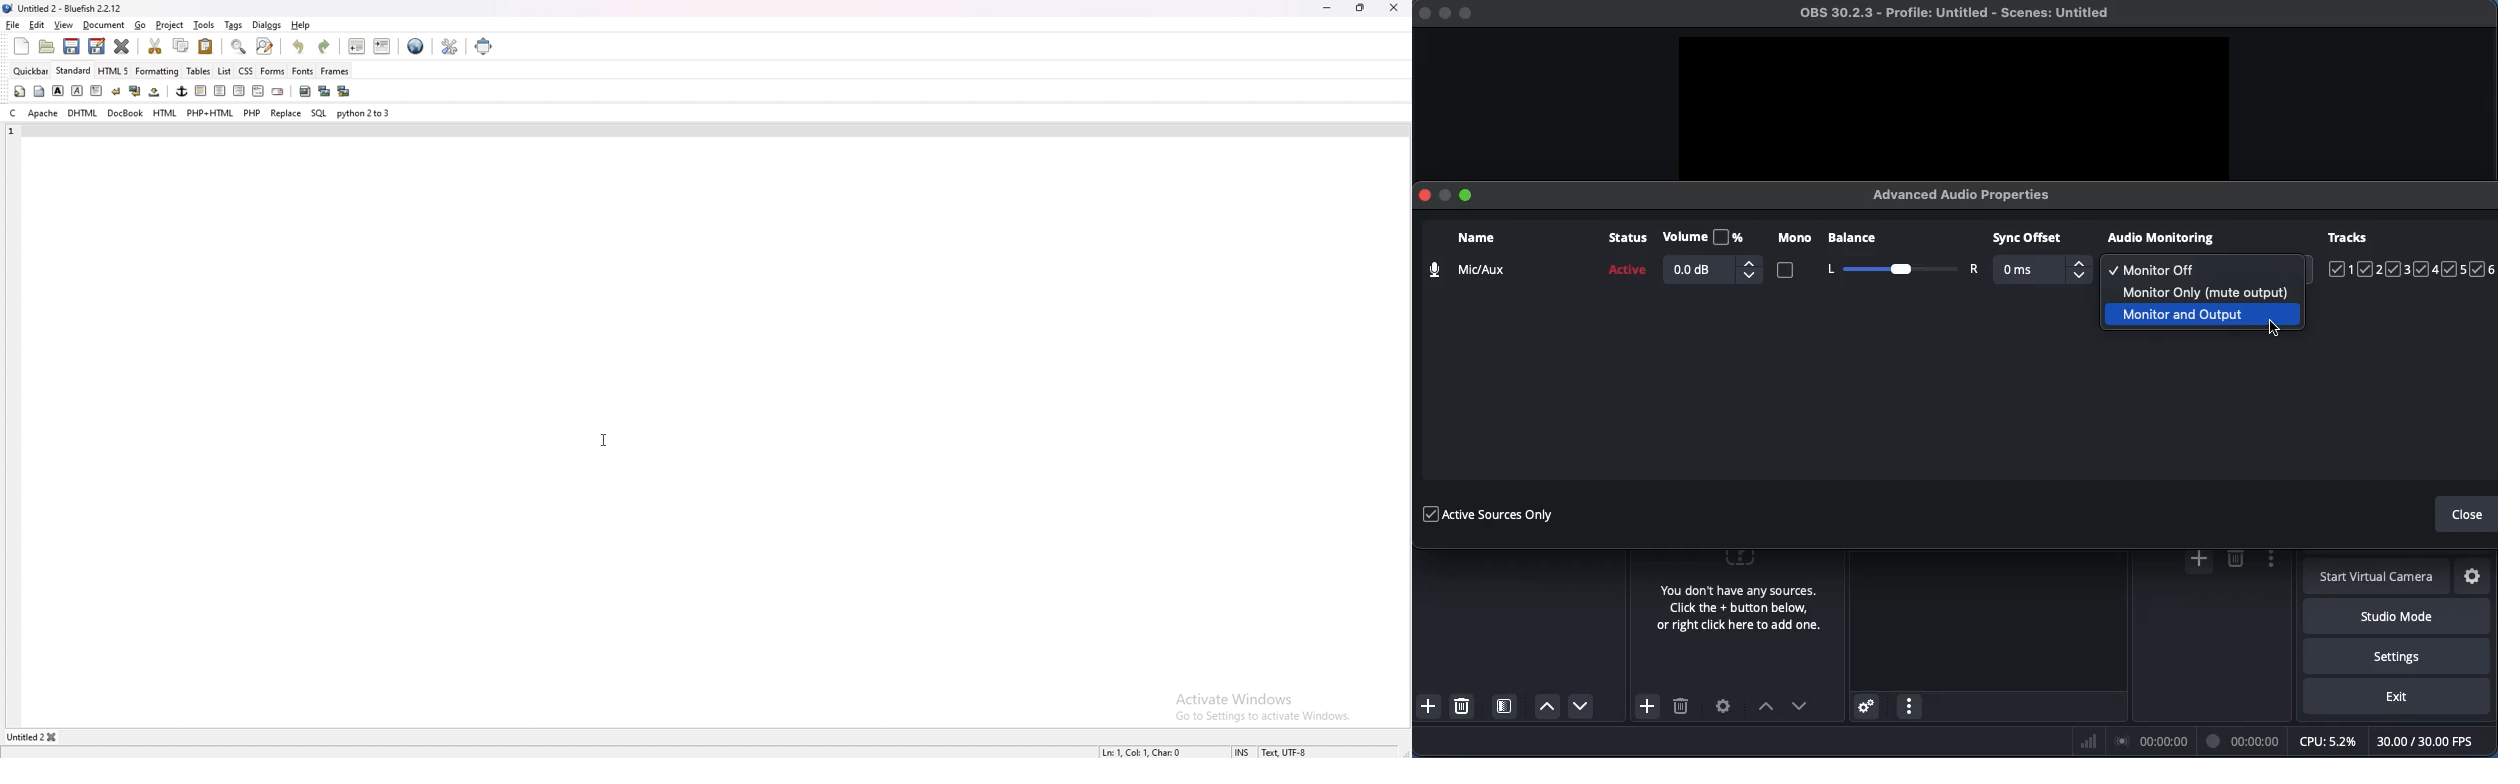 The image size is (2520, 784). I want to click on minimize, so click(1442, 16).